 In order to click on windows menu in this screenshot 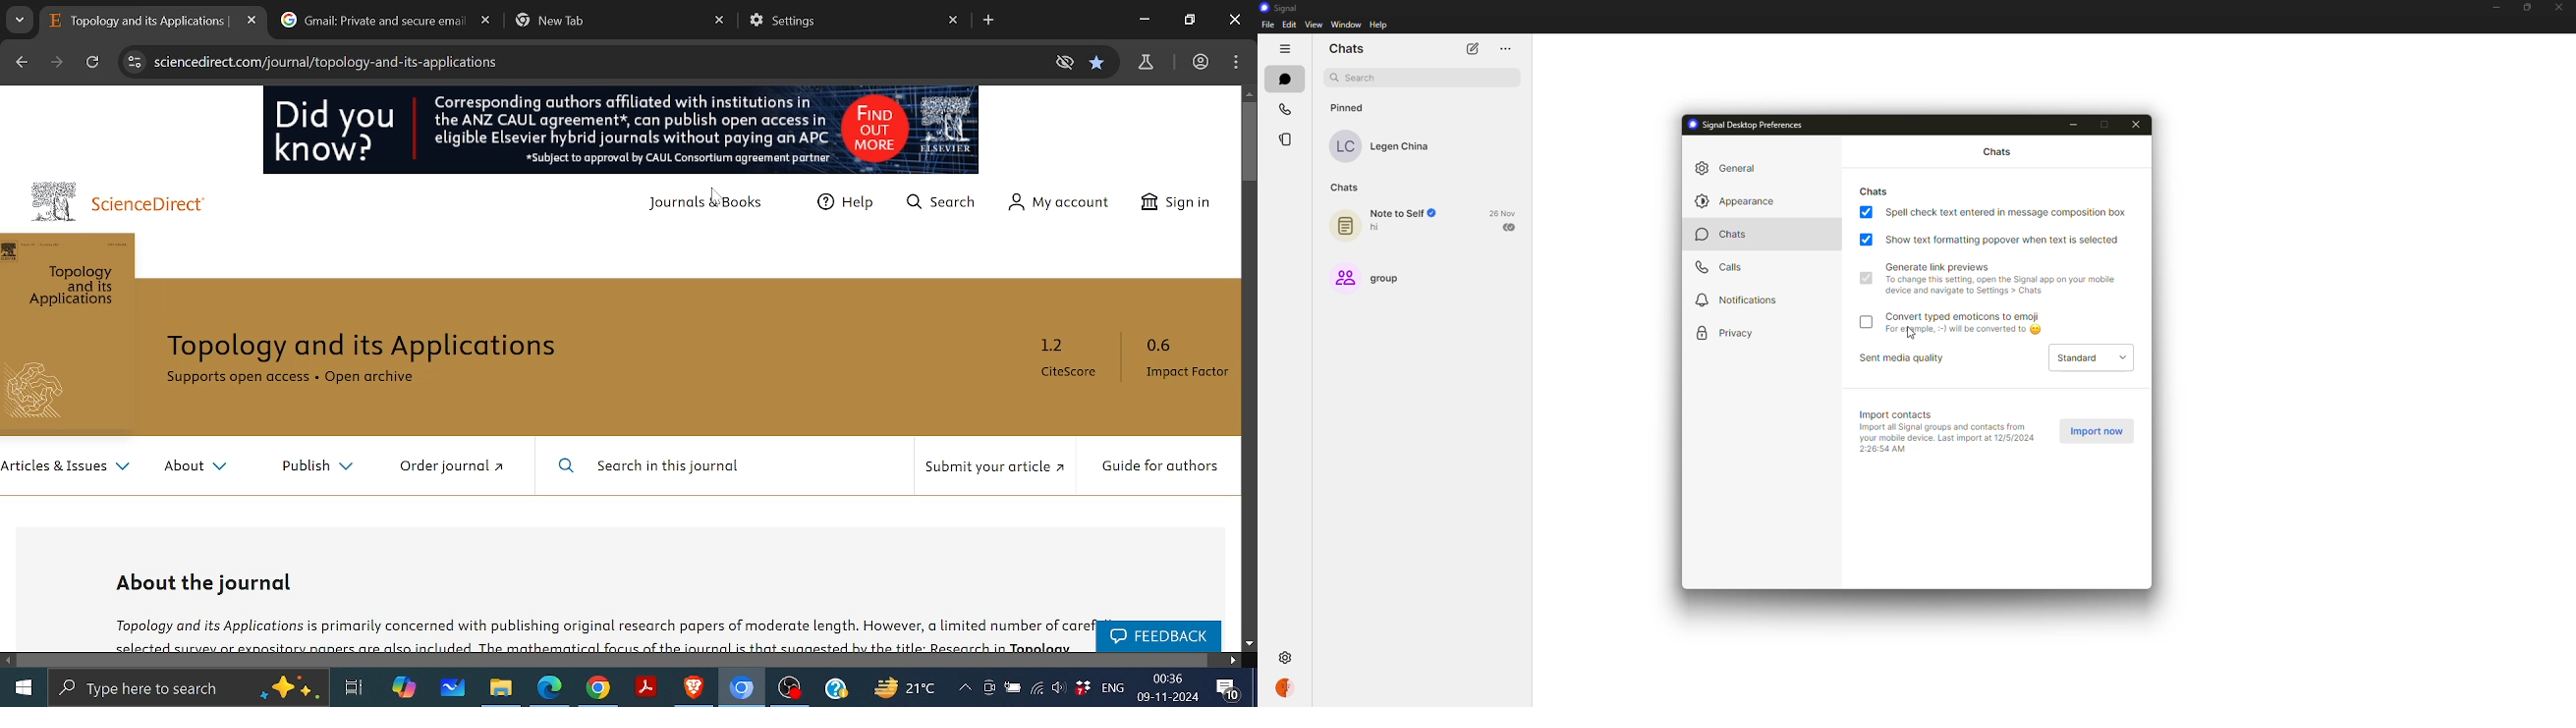, I will do `click(18, 688)`.